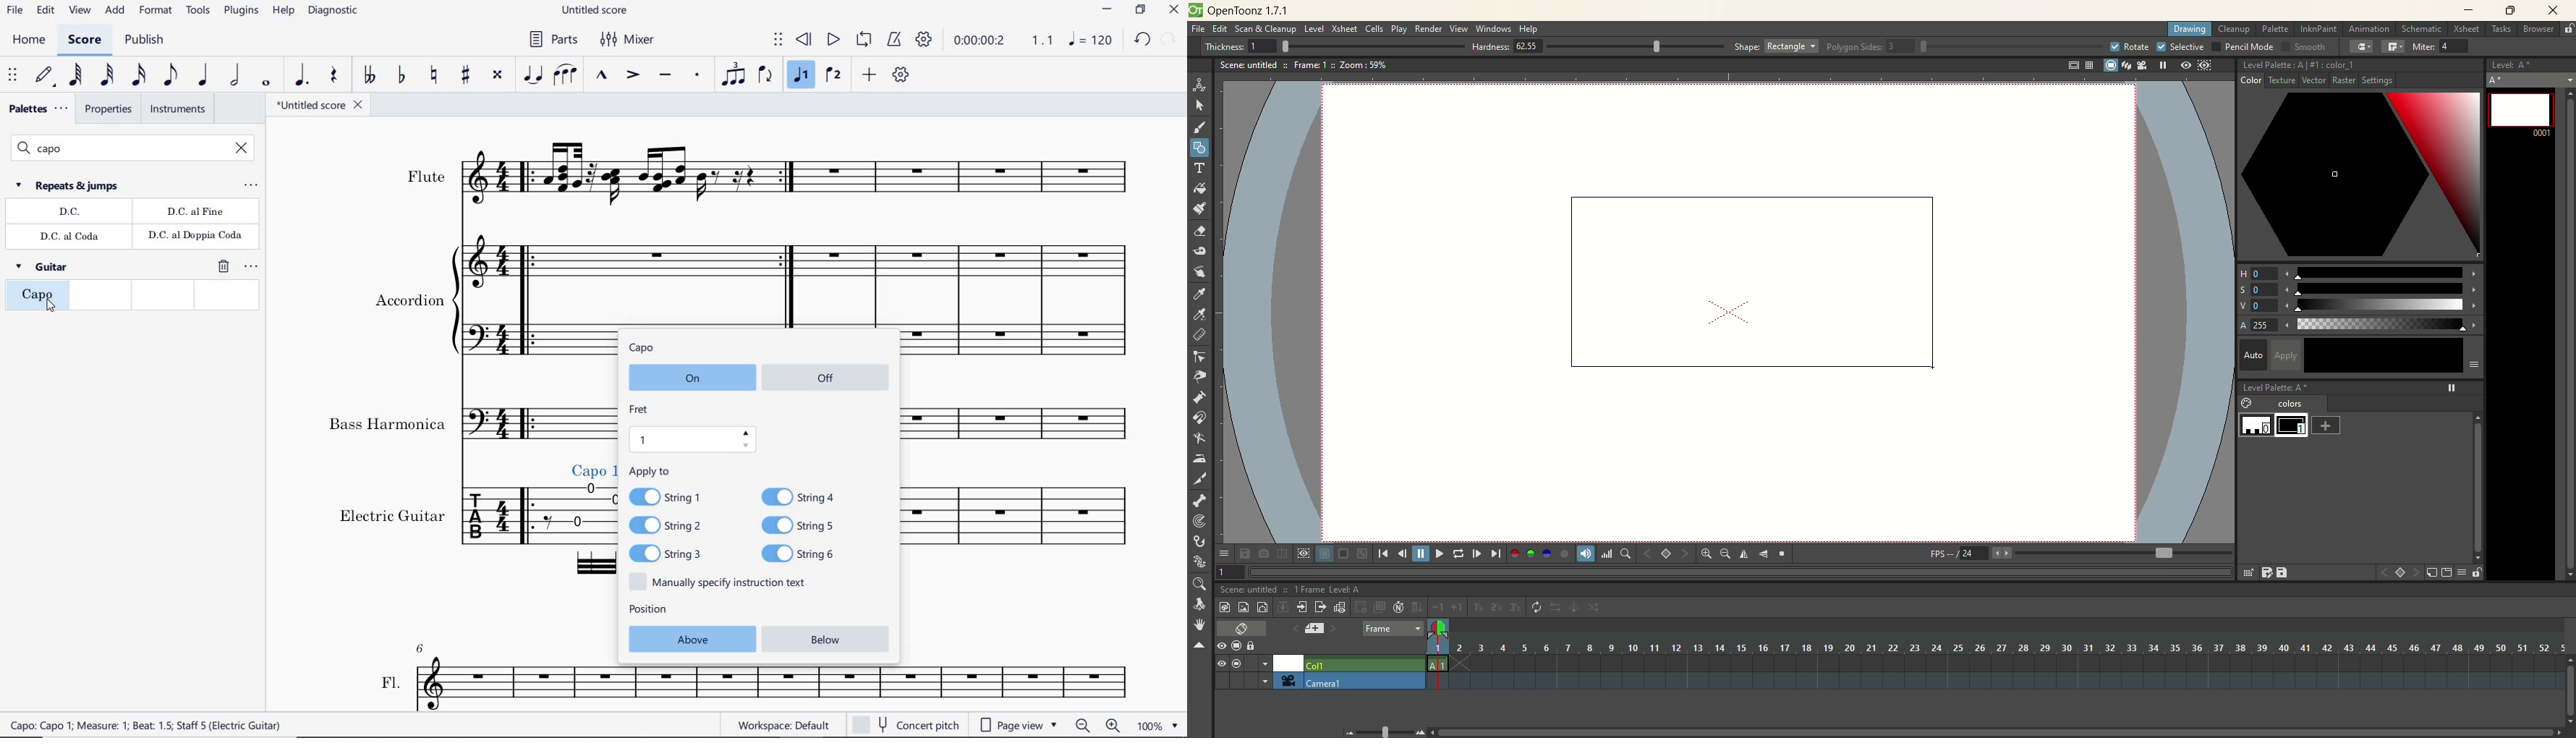 This screenshot has width=2576, height=756. What do you see at coordinates (1939, 367) in the screenshot?
I see `cursor` at bounding box center [1939, 367].